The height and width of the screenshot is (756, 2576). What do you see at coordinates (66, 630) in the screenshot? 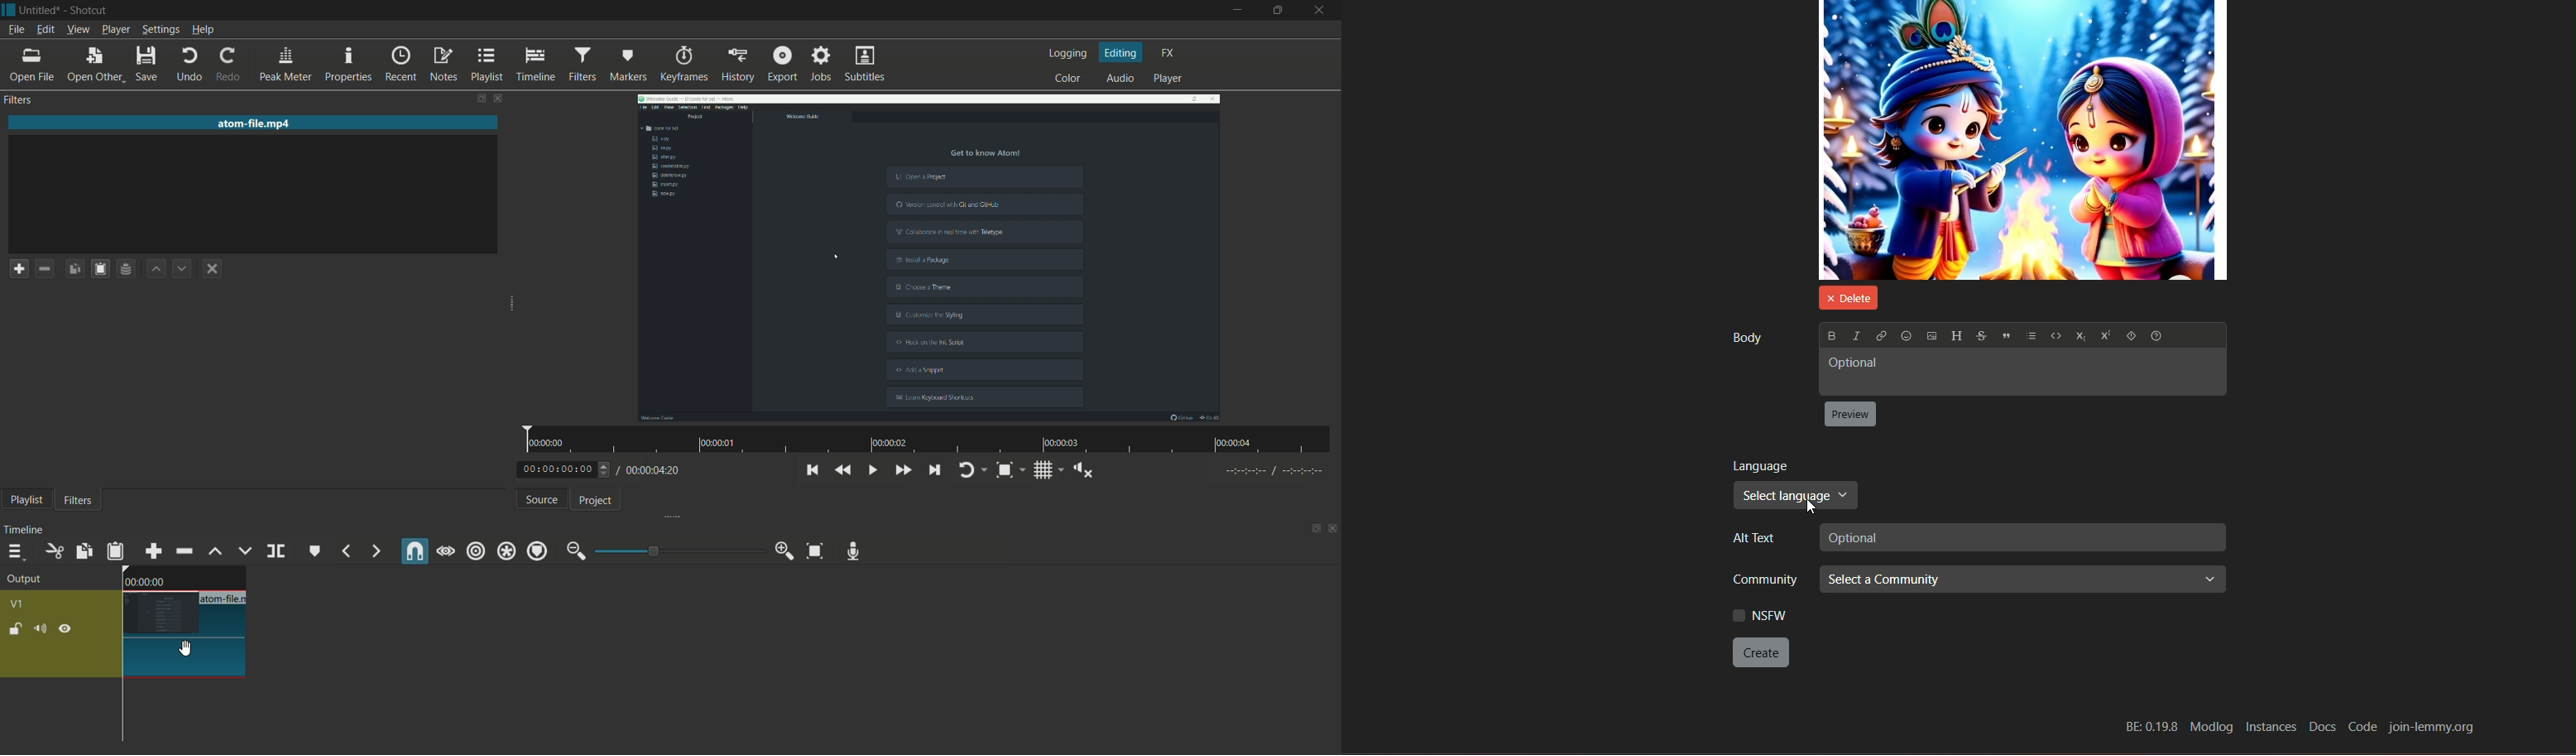
I see `hide/show` at bounding box center [66, 630].